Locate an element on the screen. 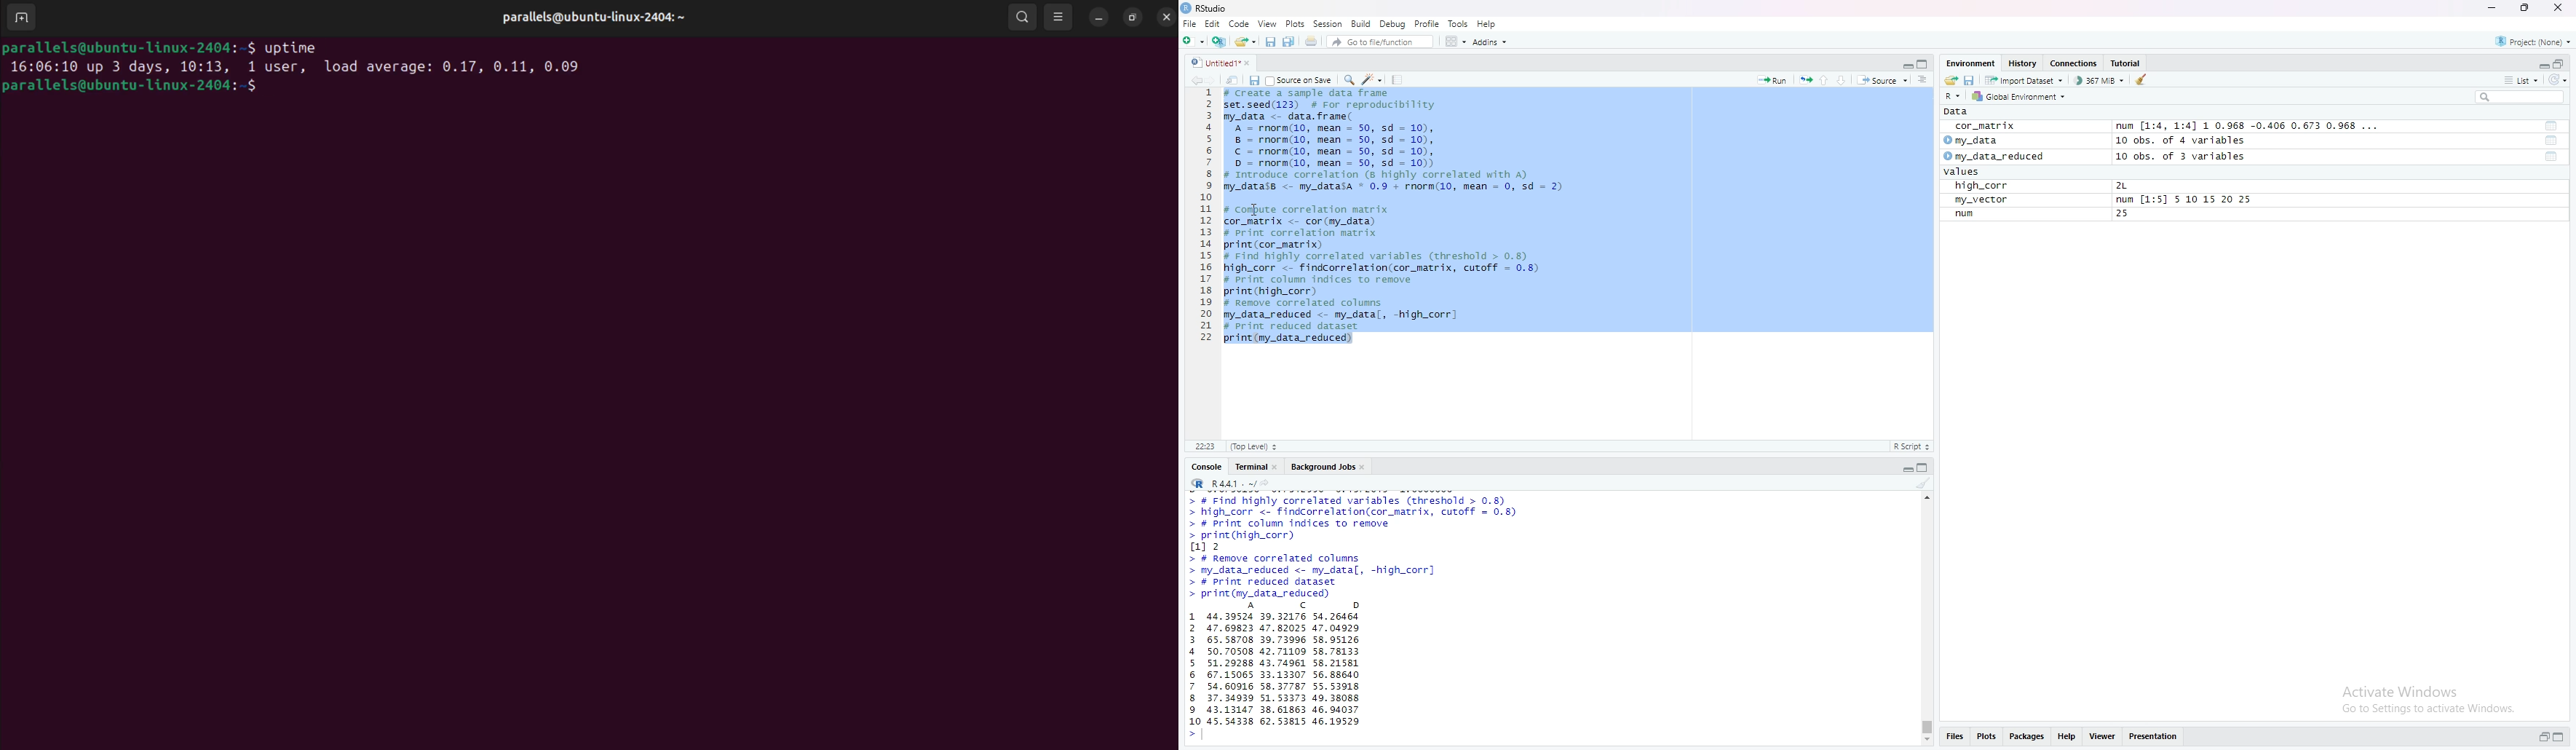  my_vector num [1:5] 5 10 15 20 25 is located at coordinates (2104, 200).